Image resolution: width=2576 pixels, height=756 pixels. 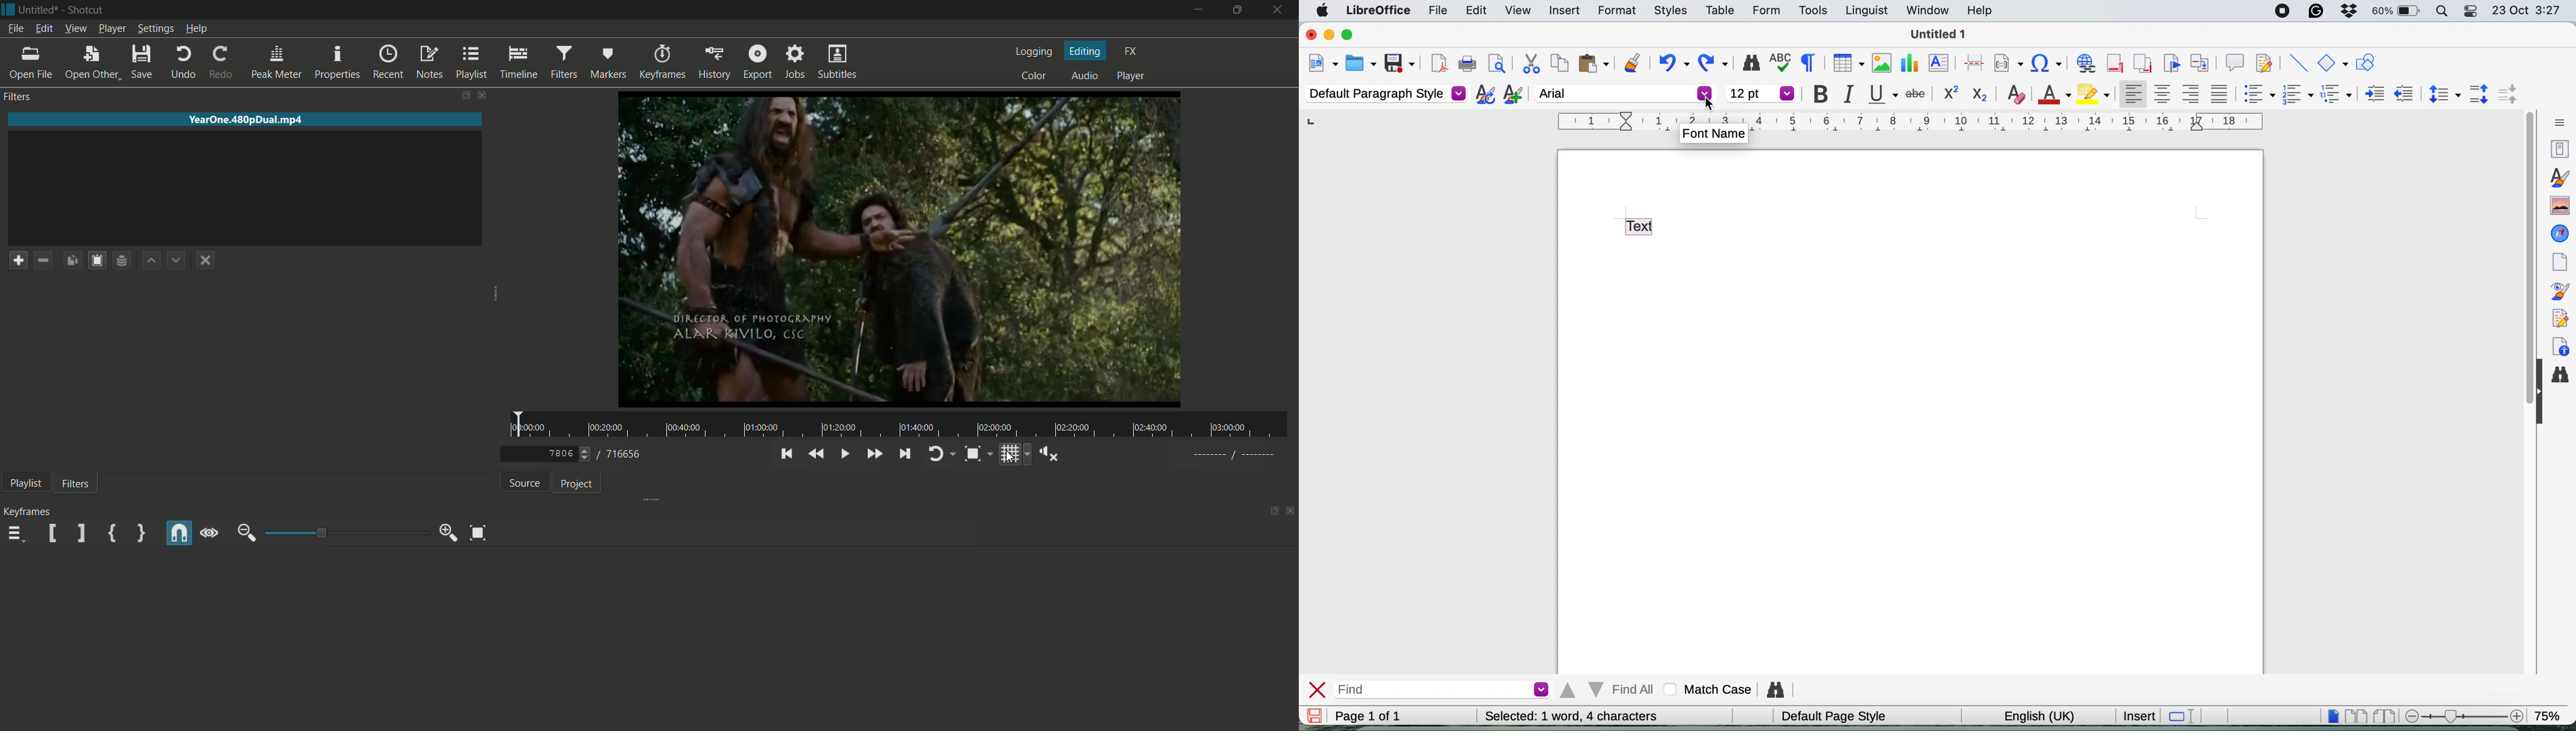 I want to click on imported file name, so click(x=247, y=120).